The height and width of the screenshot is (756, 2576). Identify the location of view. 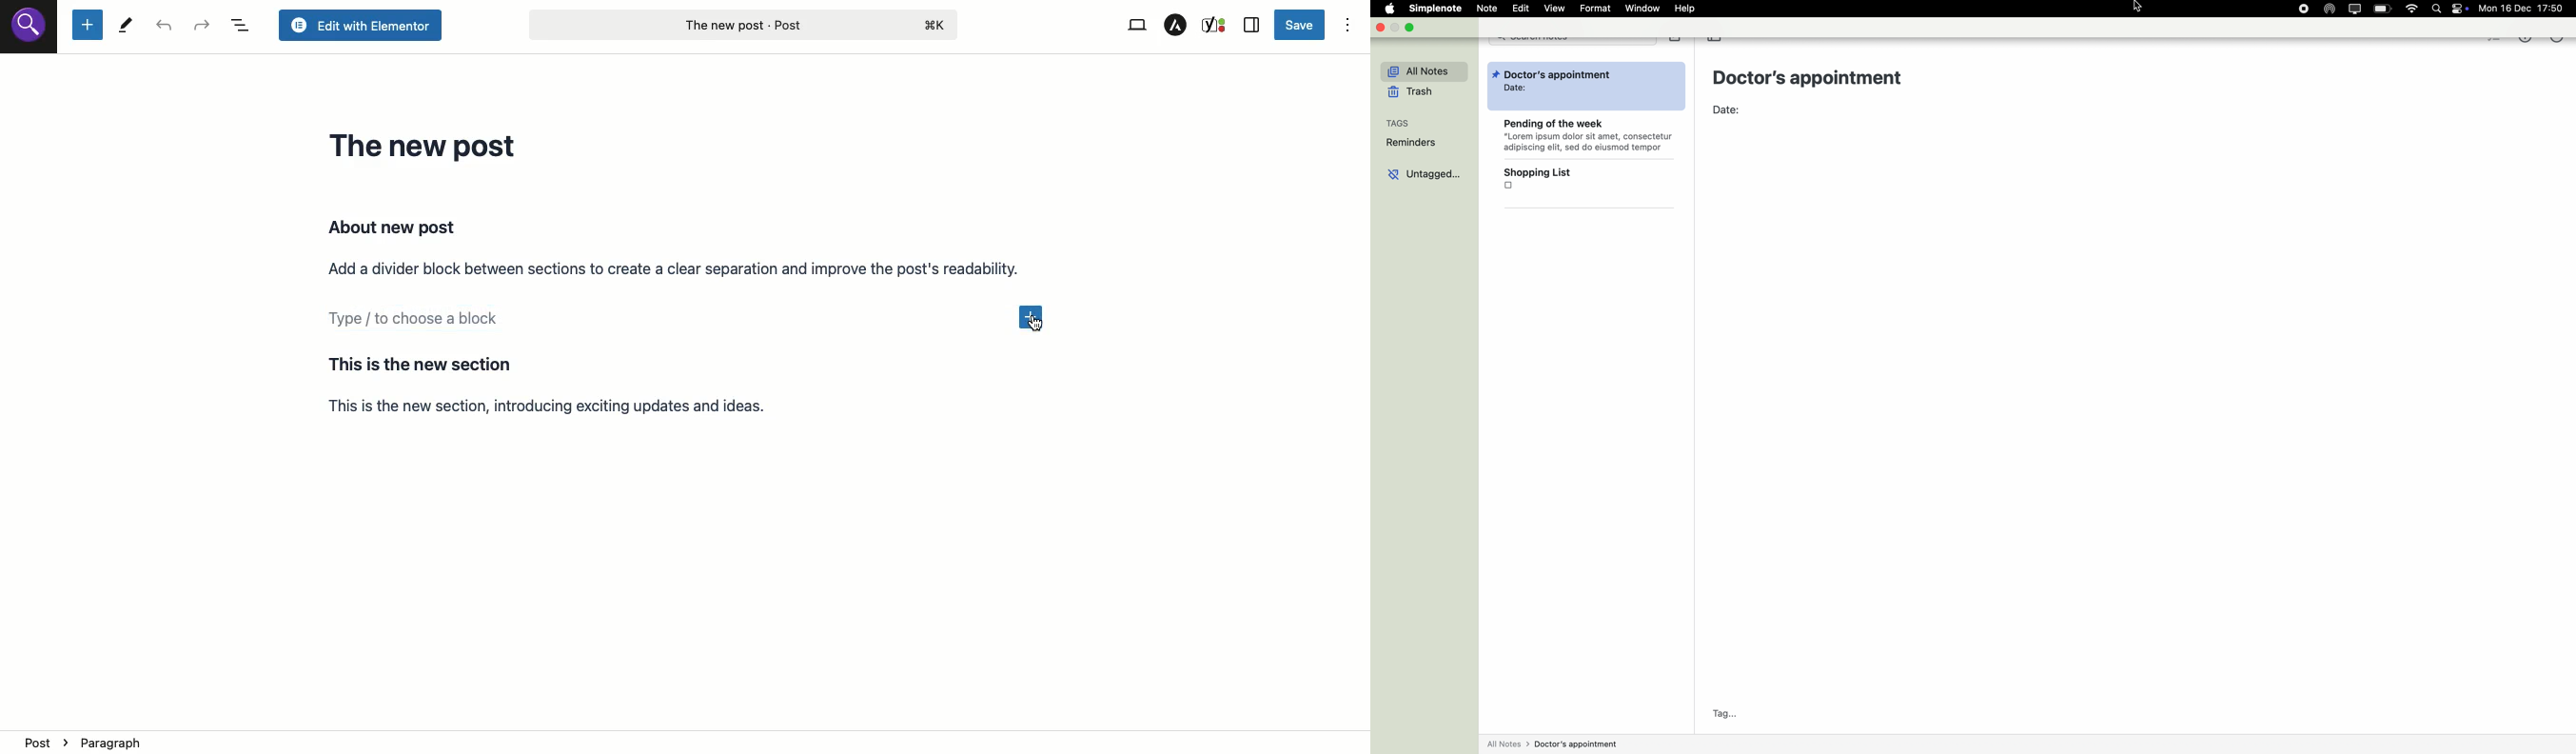
(1555, 8).